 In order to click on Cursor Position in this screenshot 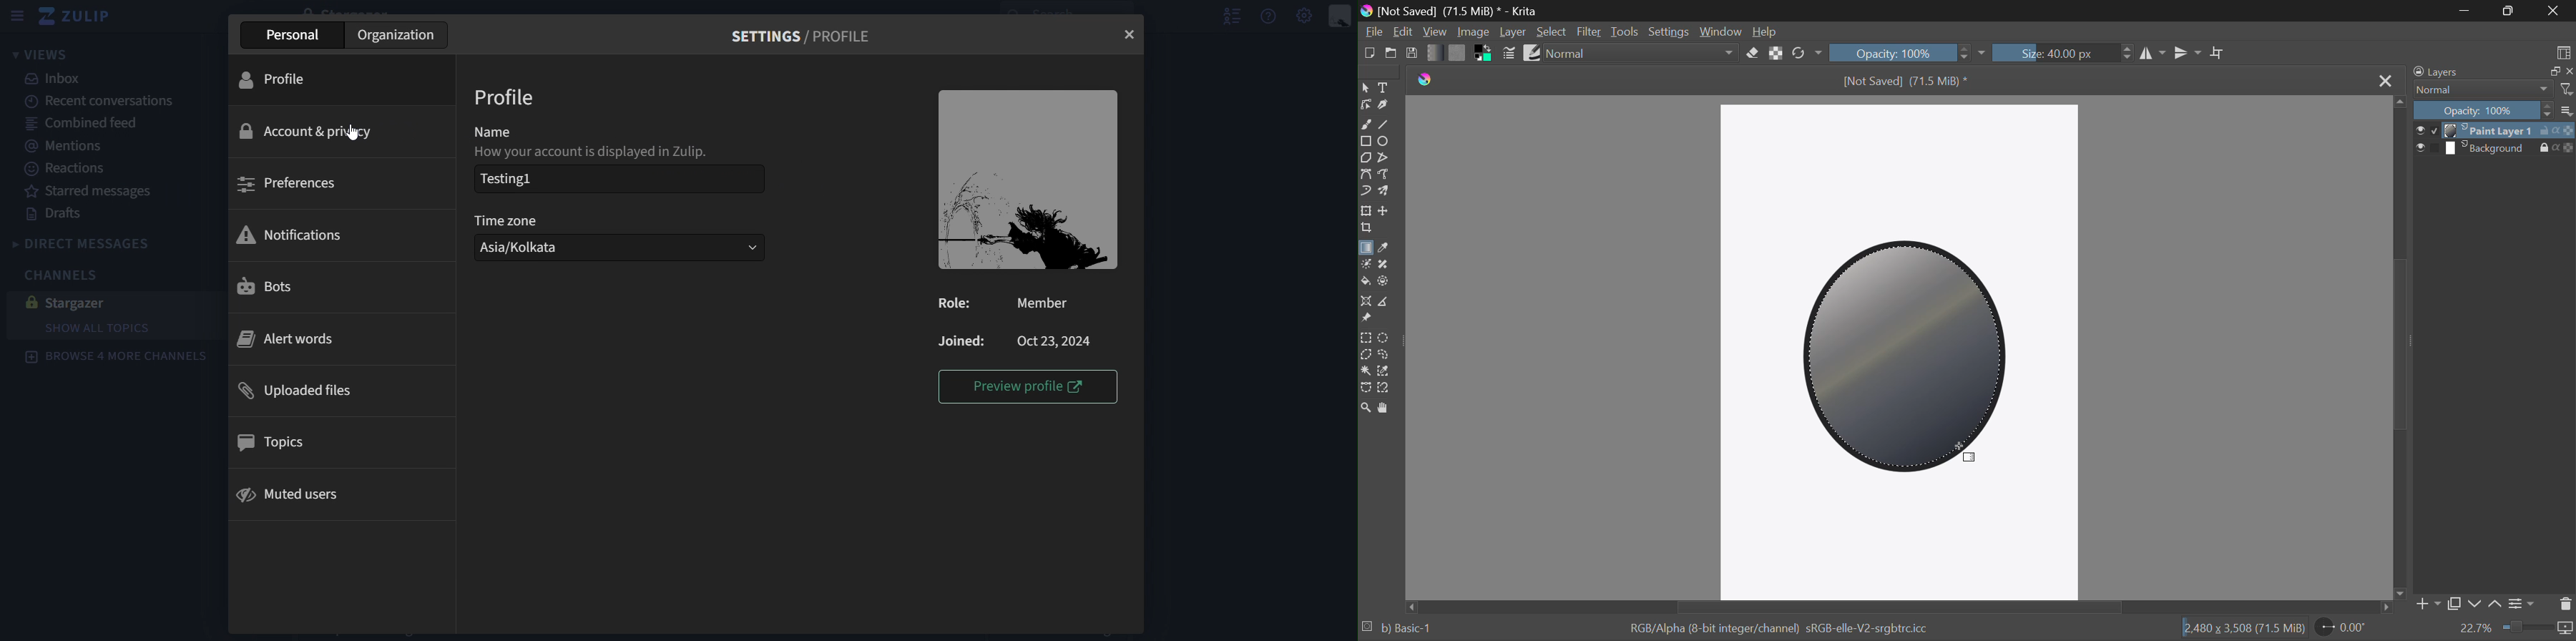, I will do `click(1964, 452)`.